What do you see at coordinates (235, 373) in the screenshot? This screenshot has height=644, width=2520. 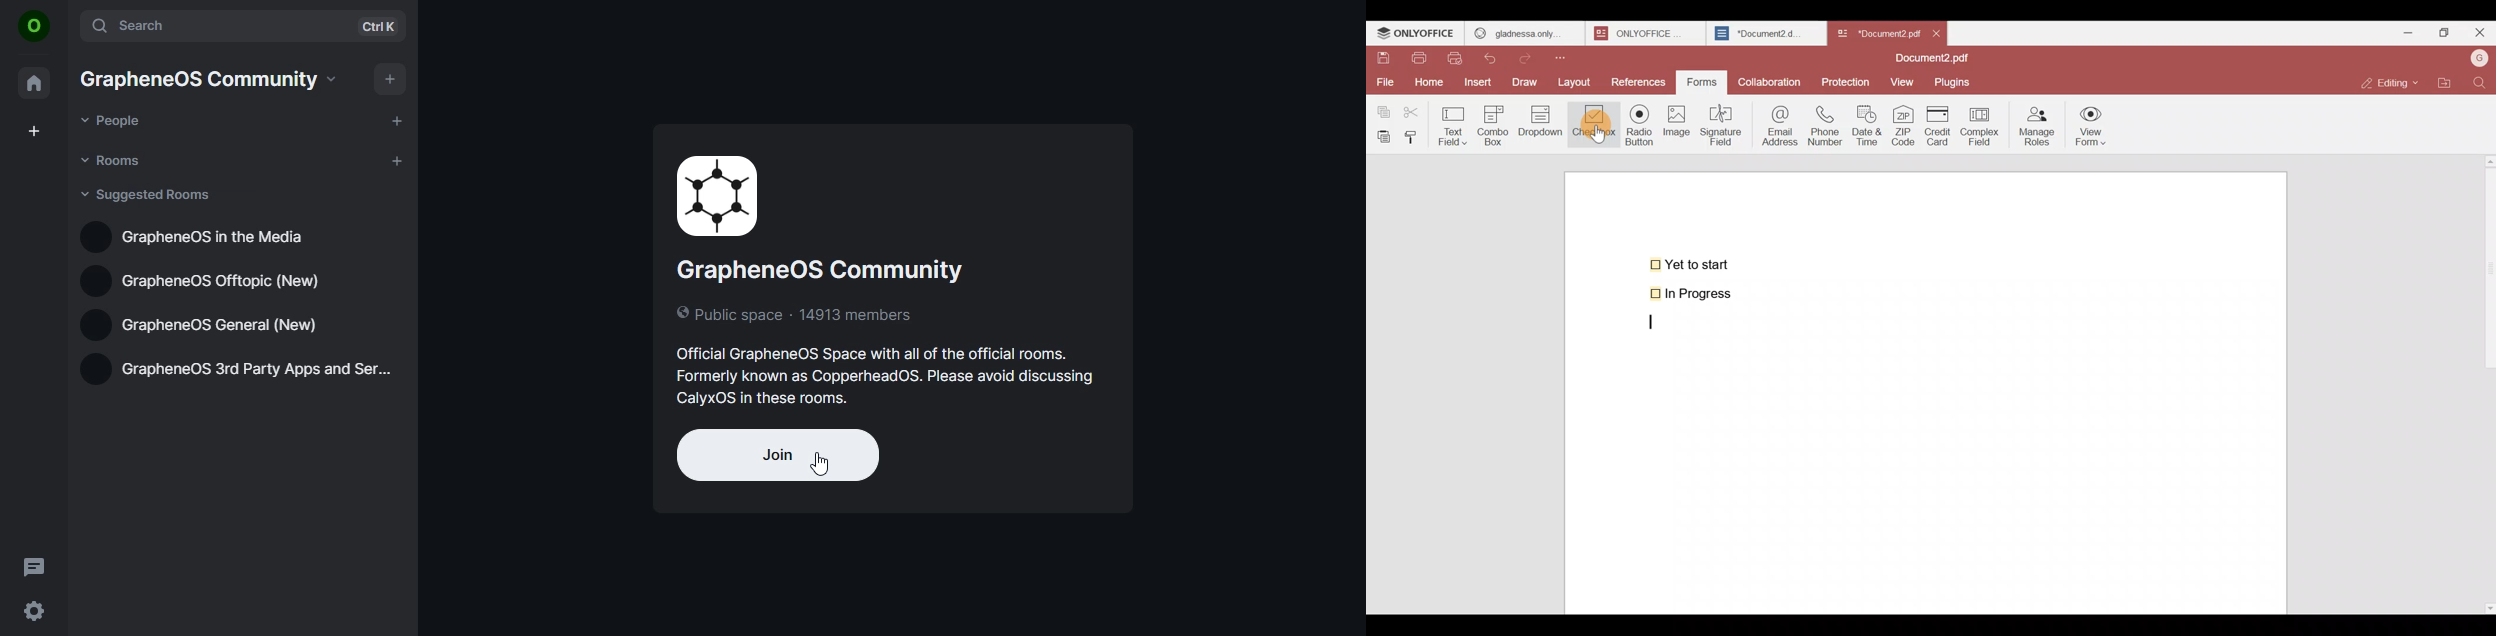 I see `grapheneos 3rd party apps and services` at bounding box center [235, 373].